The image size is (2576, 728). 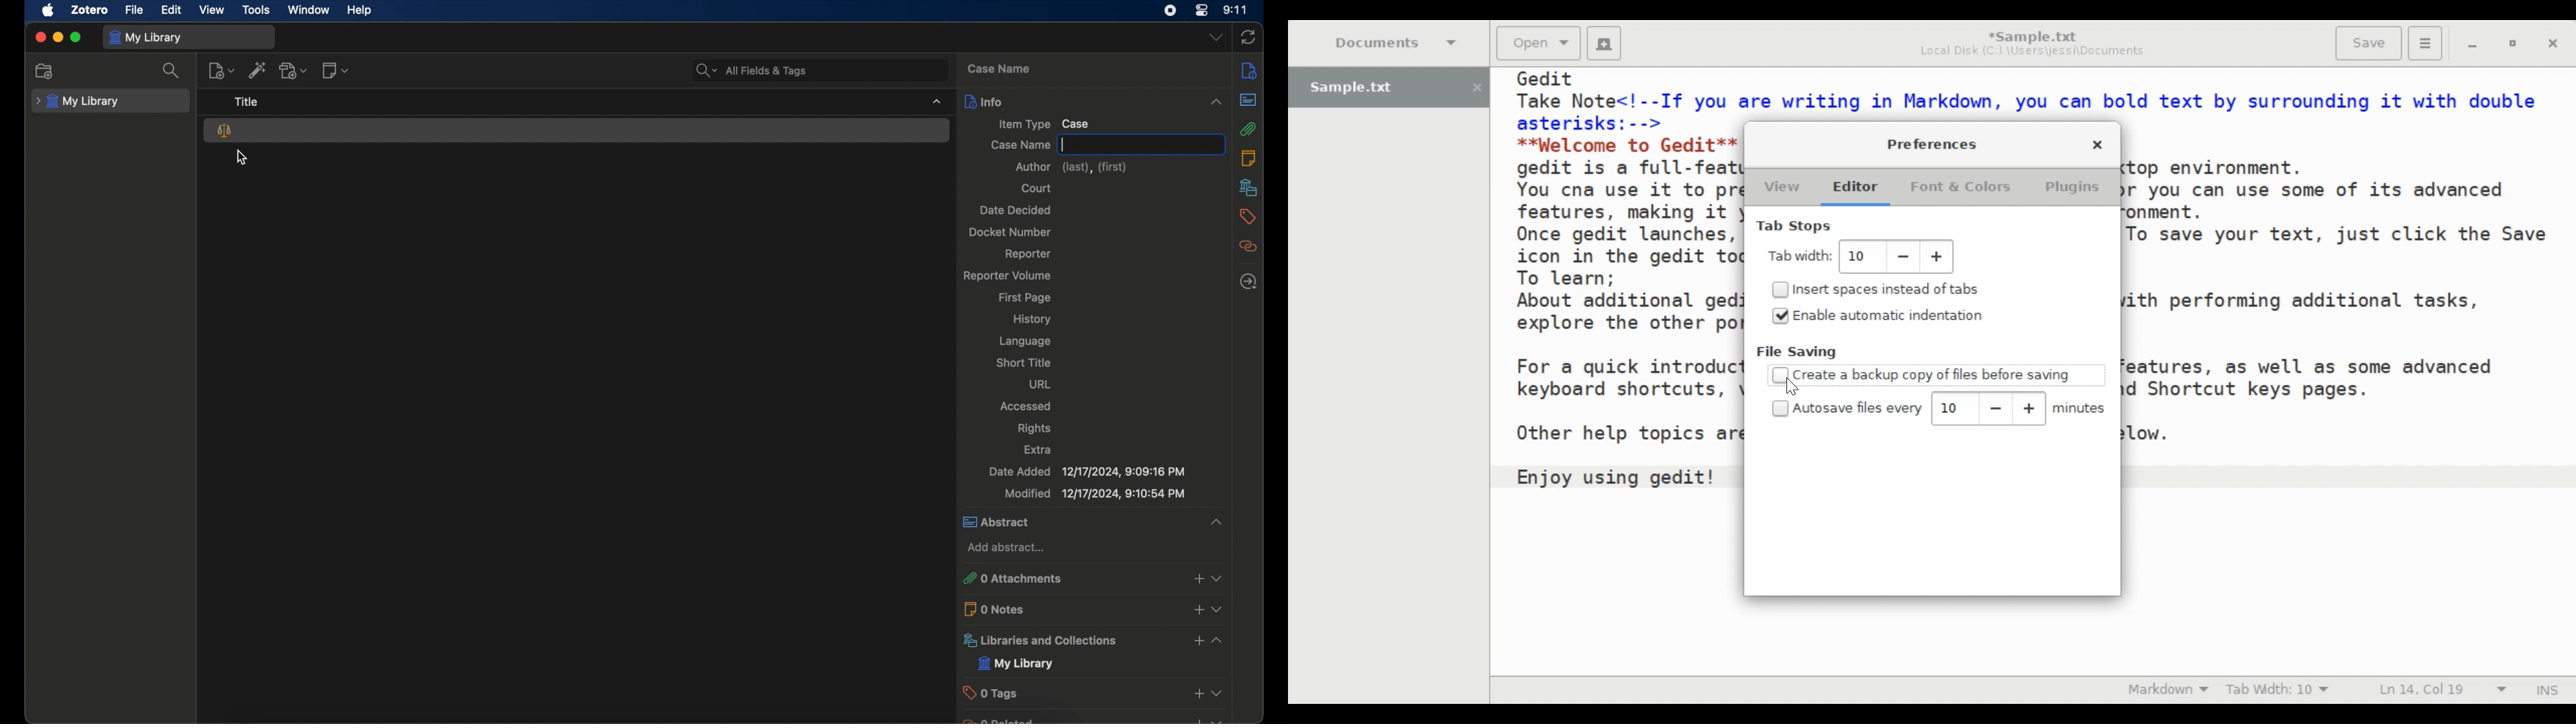 What do you see at coordinates (1170, 11) in the screenshot?
I see `screen recorder` at bounding box center [1170, 11].